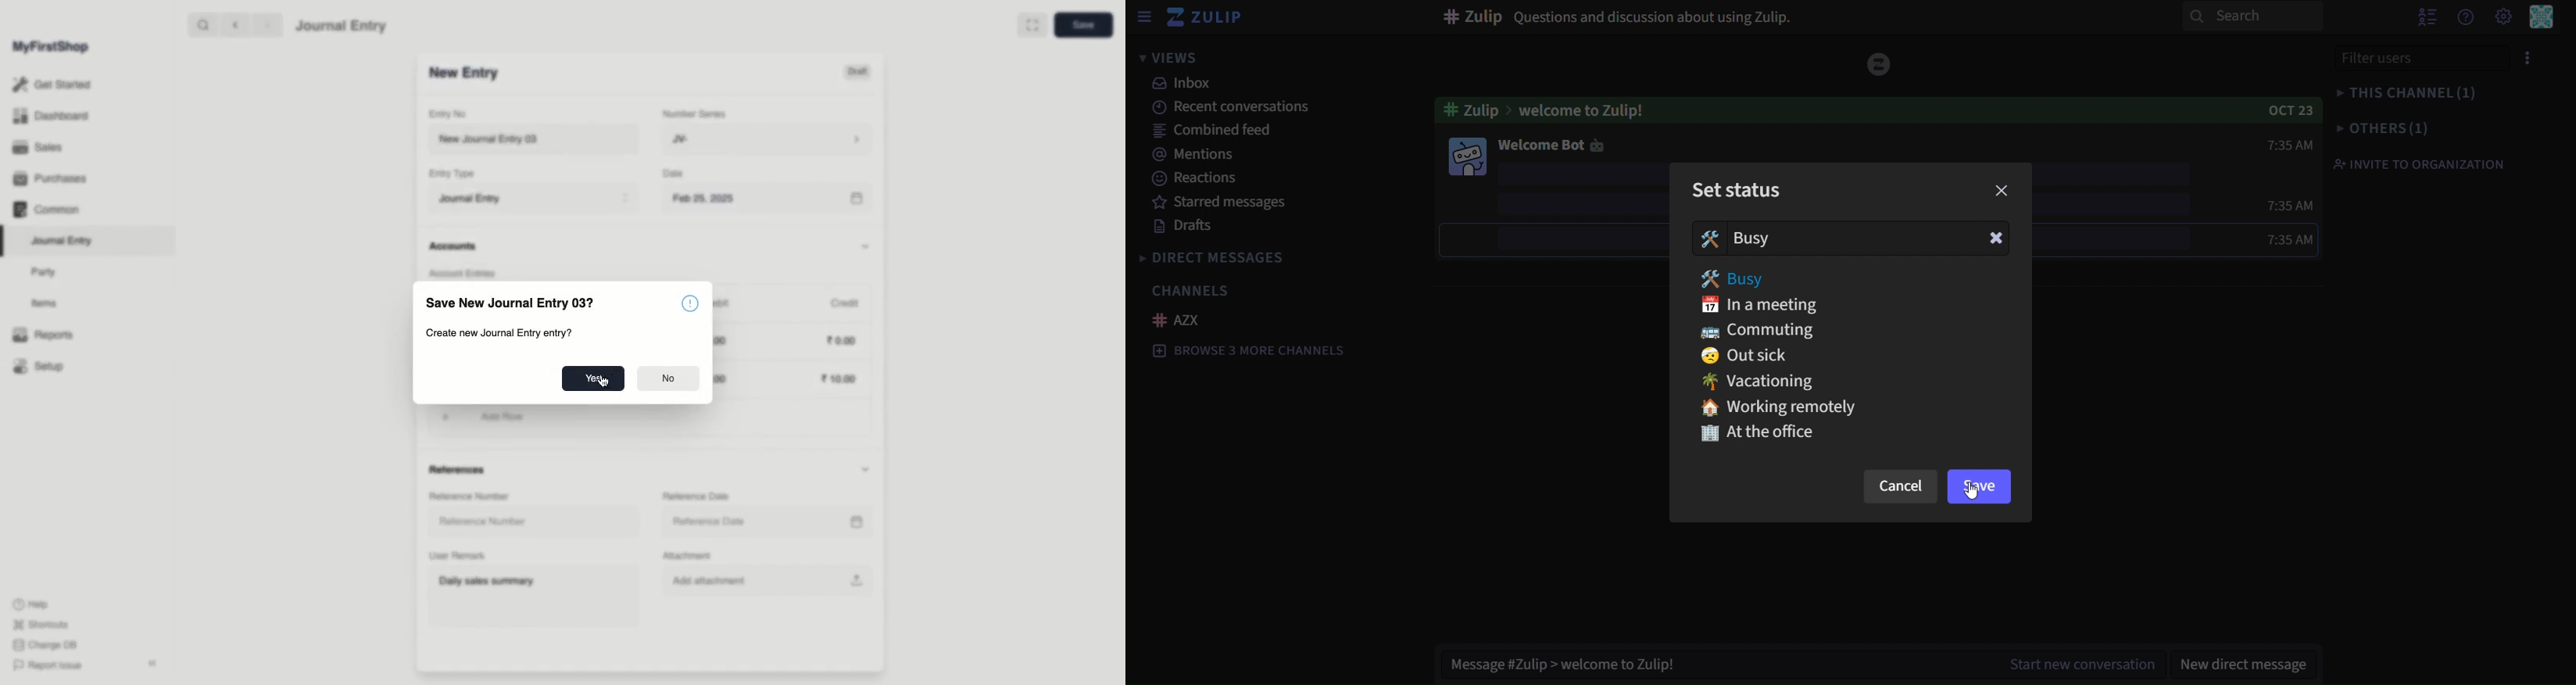 This screenshot has height=700, width=2576. What do you see at coordinates (1741, 238) in the screenshot?
I see `busy` at bounding box center [1741, 238].